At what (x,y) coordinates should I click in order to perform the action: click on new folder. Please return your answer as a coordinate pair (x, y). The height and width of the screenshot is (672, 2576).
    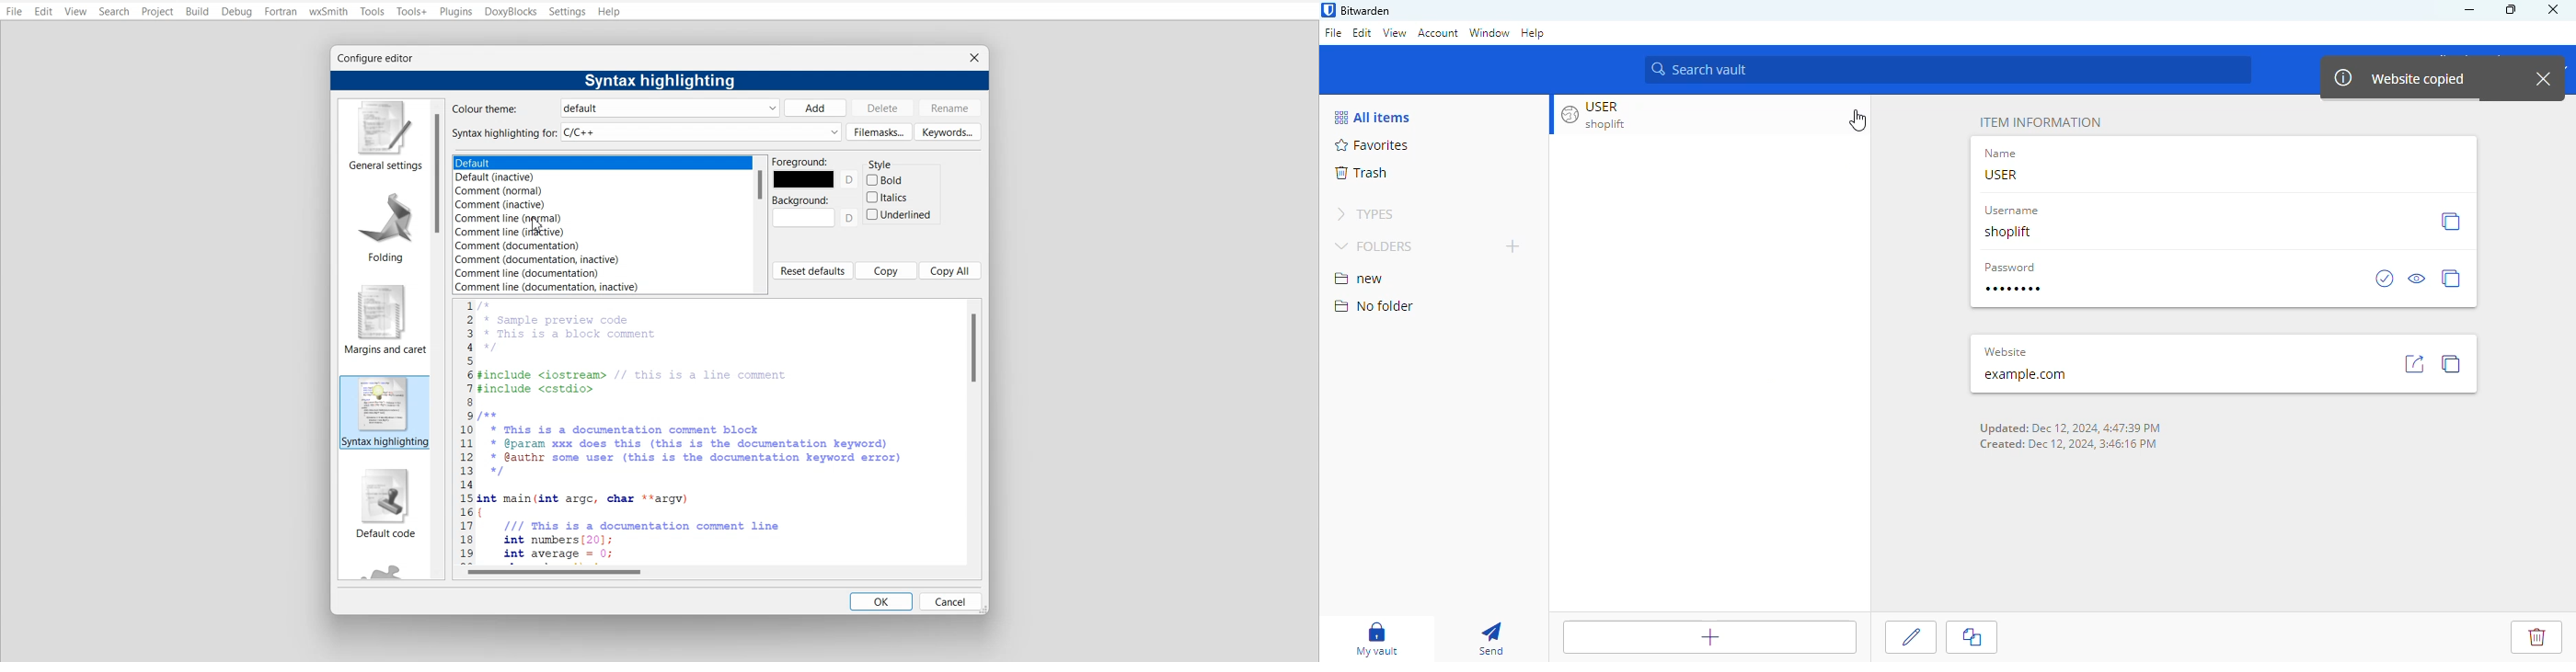
    Looking at the image, I should click on (1512, 246).